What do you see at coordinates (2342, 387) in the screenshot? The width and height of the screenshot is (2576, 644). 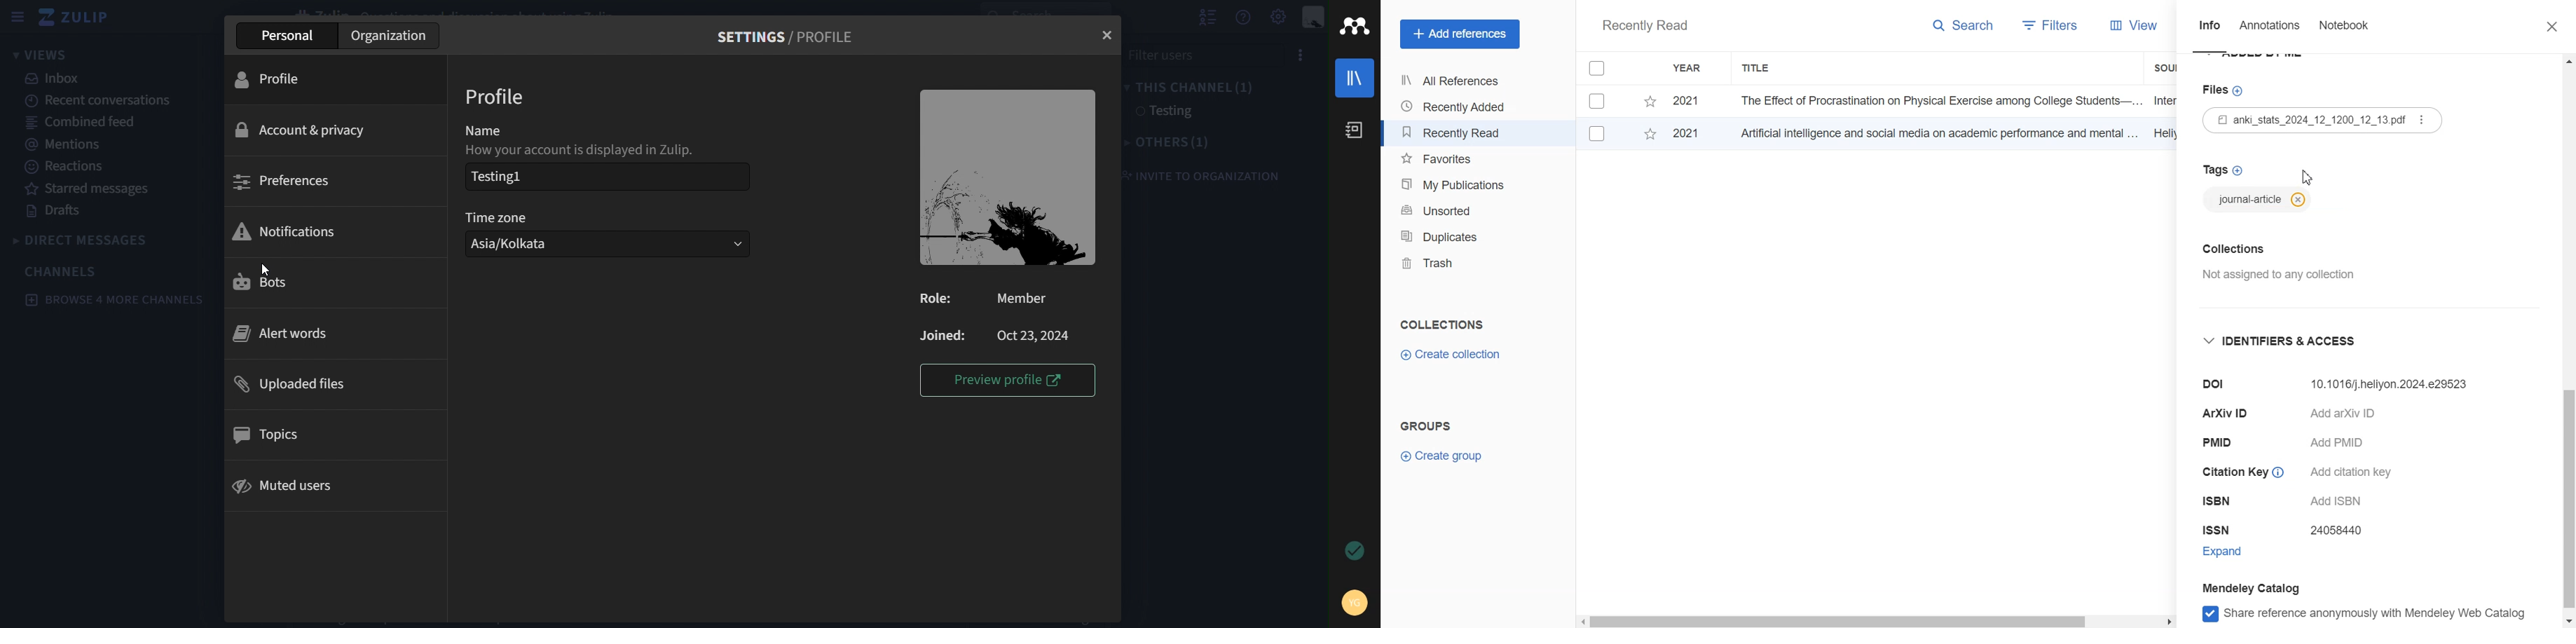 I see `Dol 10.32604/ijmhp.2024.e29523` at bounding box center [2342, 387].